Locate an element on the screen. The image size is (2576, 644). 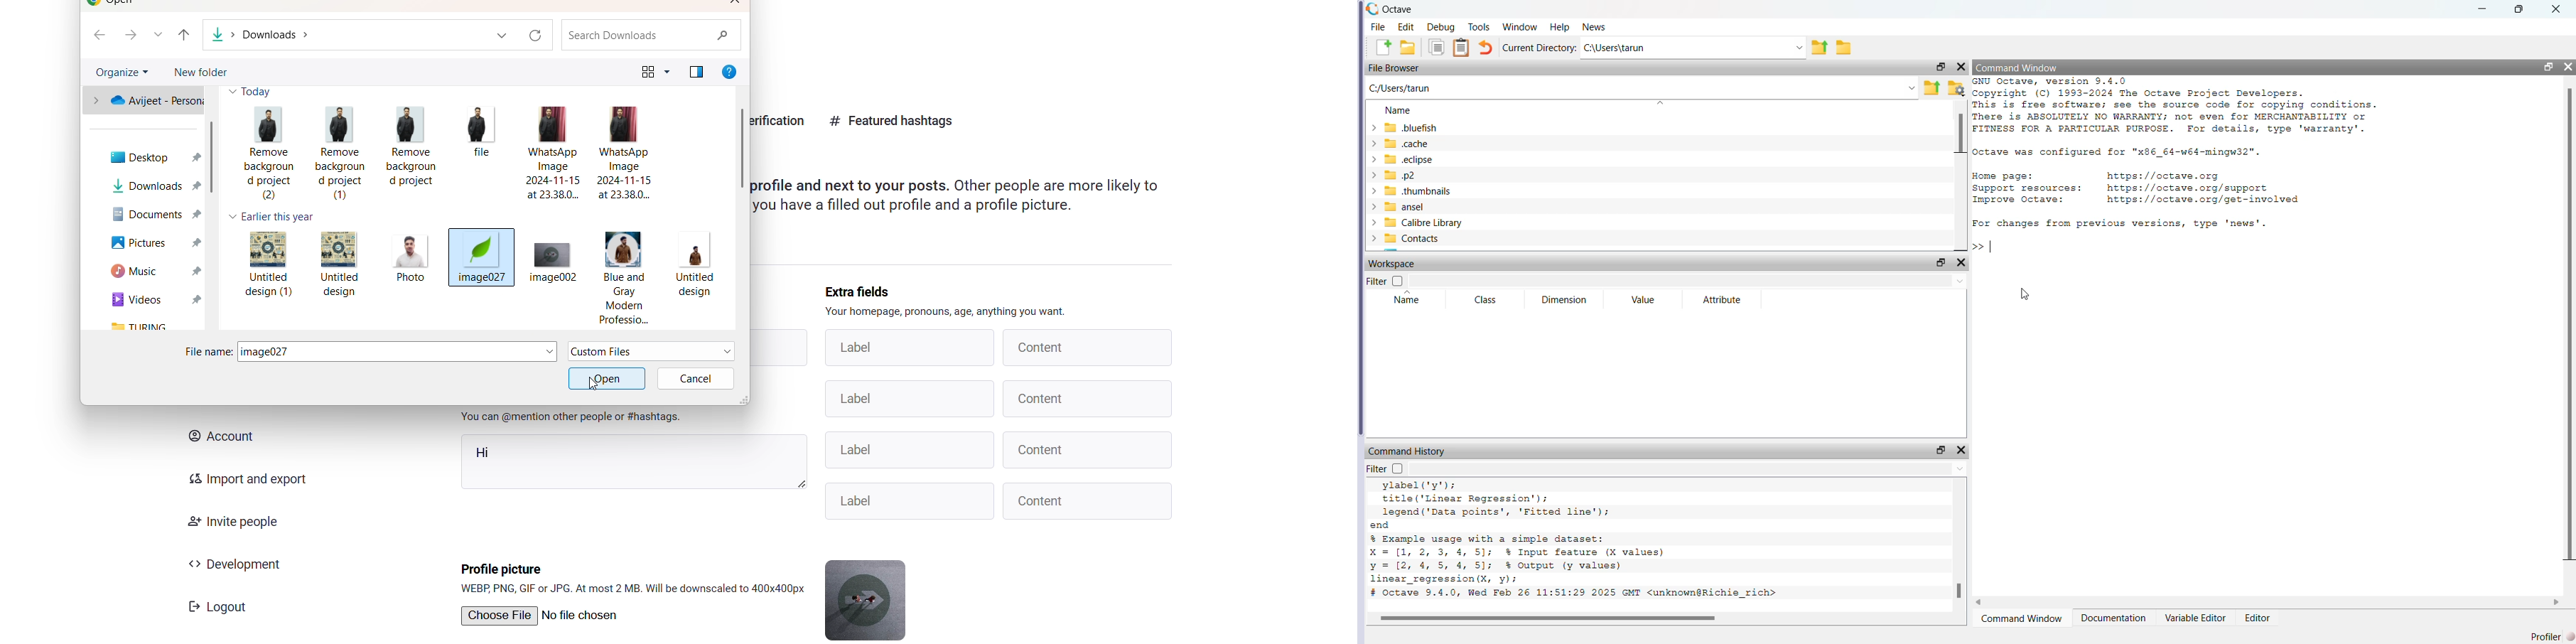
file browser is located at coordinates (1395, 69).